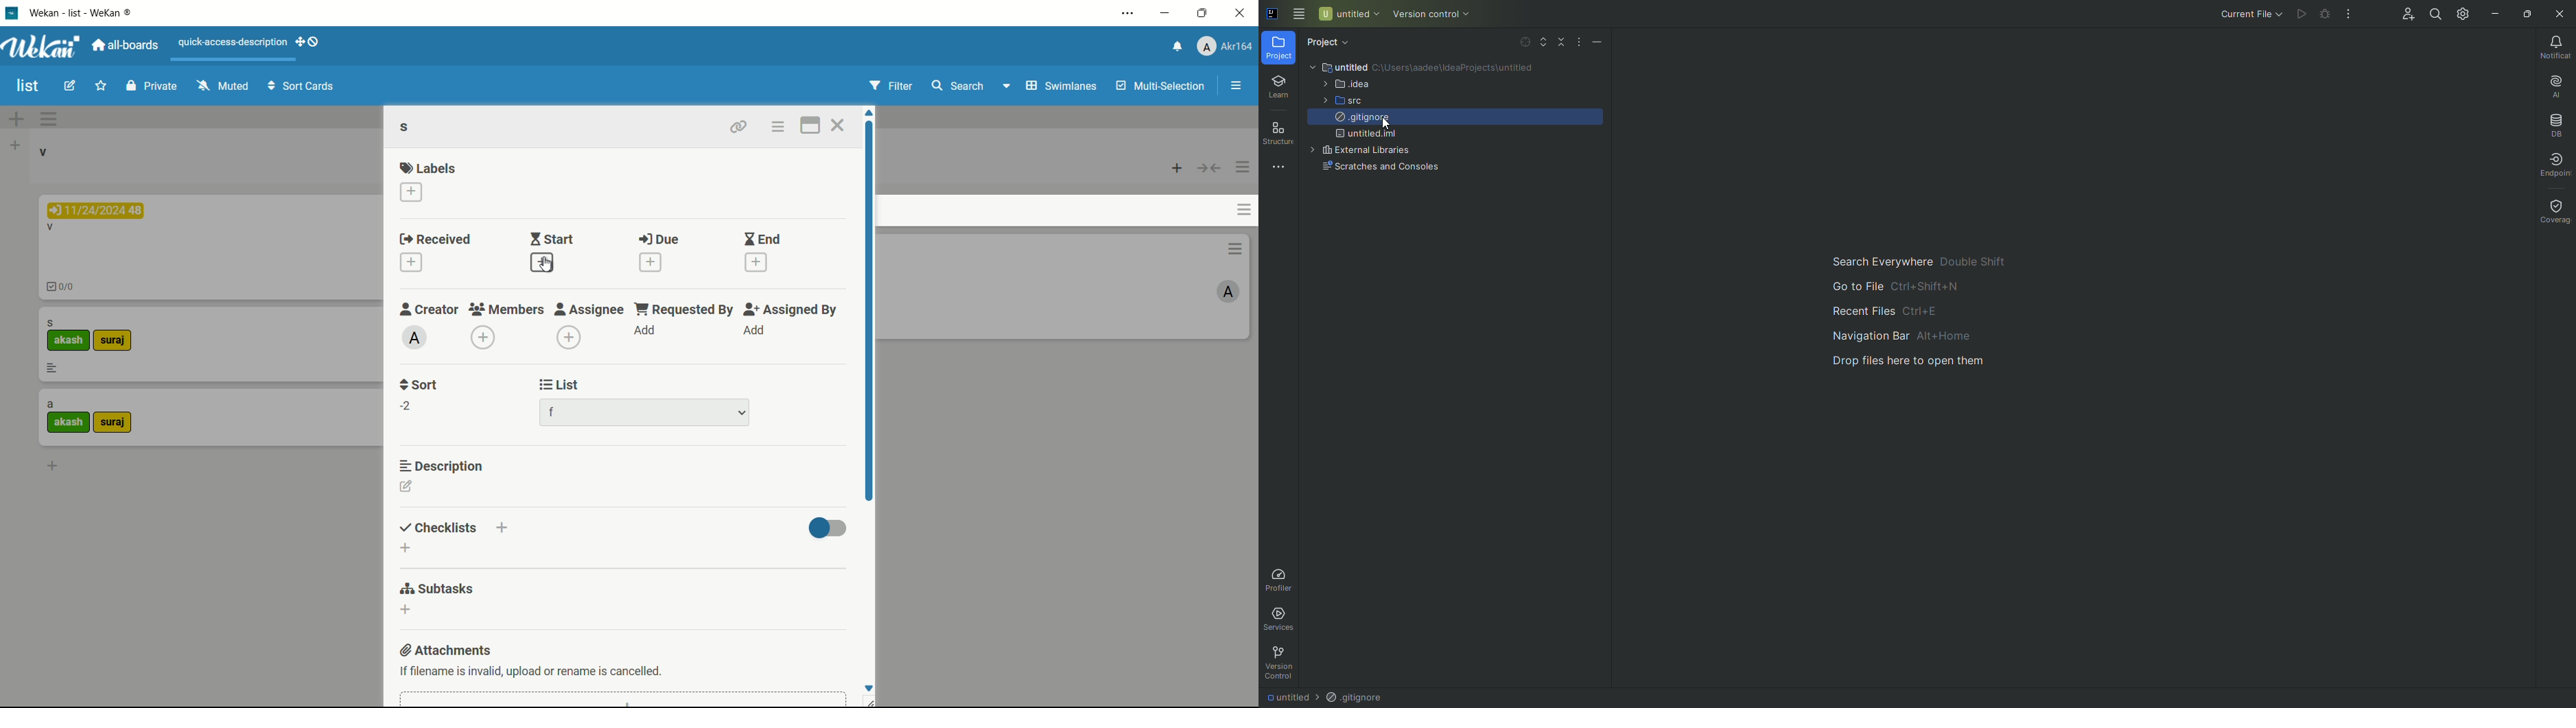  I want to click on card name, so click(50, 229).